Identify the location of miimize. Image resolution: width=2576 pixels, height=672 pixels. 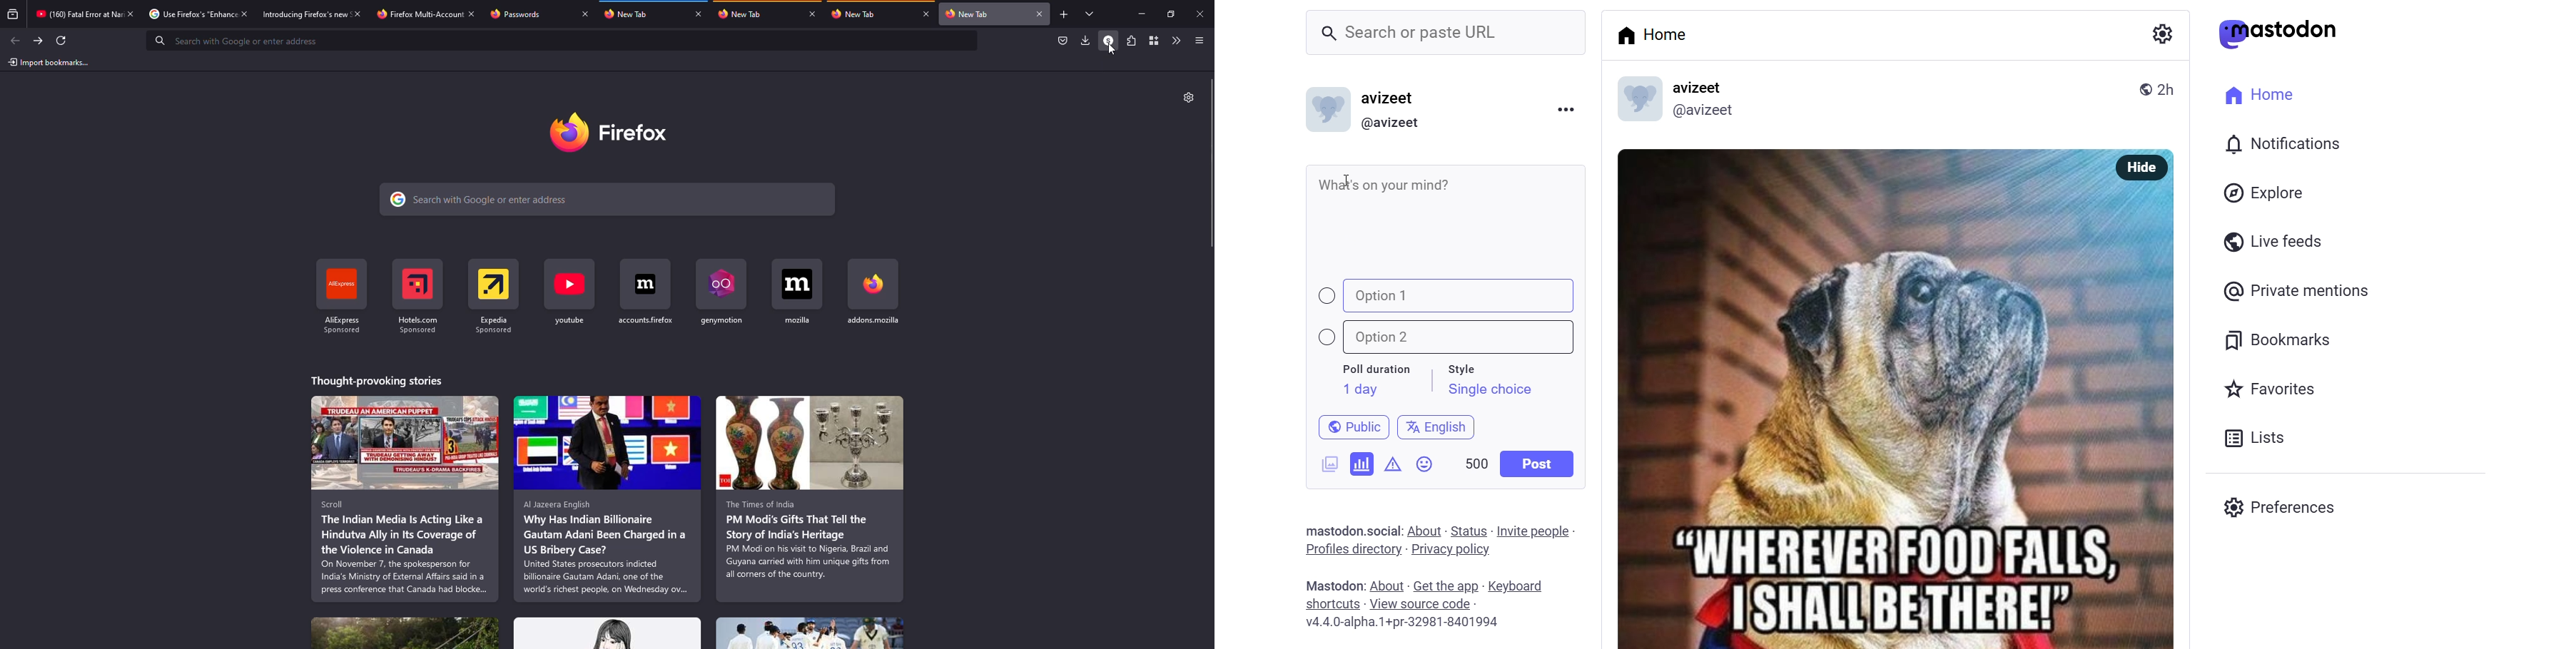
(1143, 14).